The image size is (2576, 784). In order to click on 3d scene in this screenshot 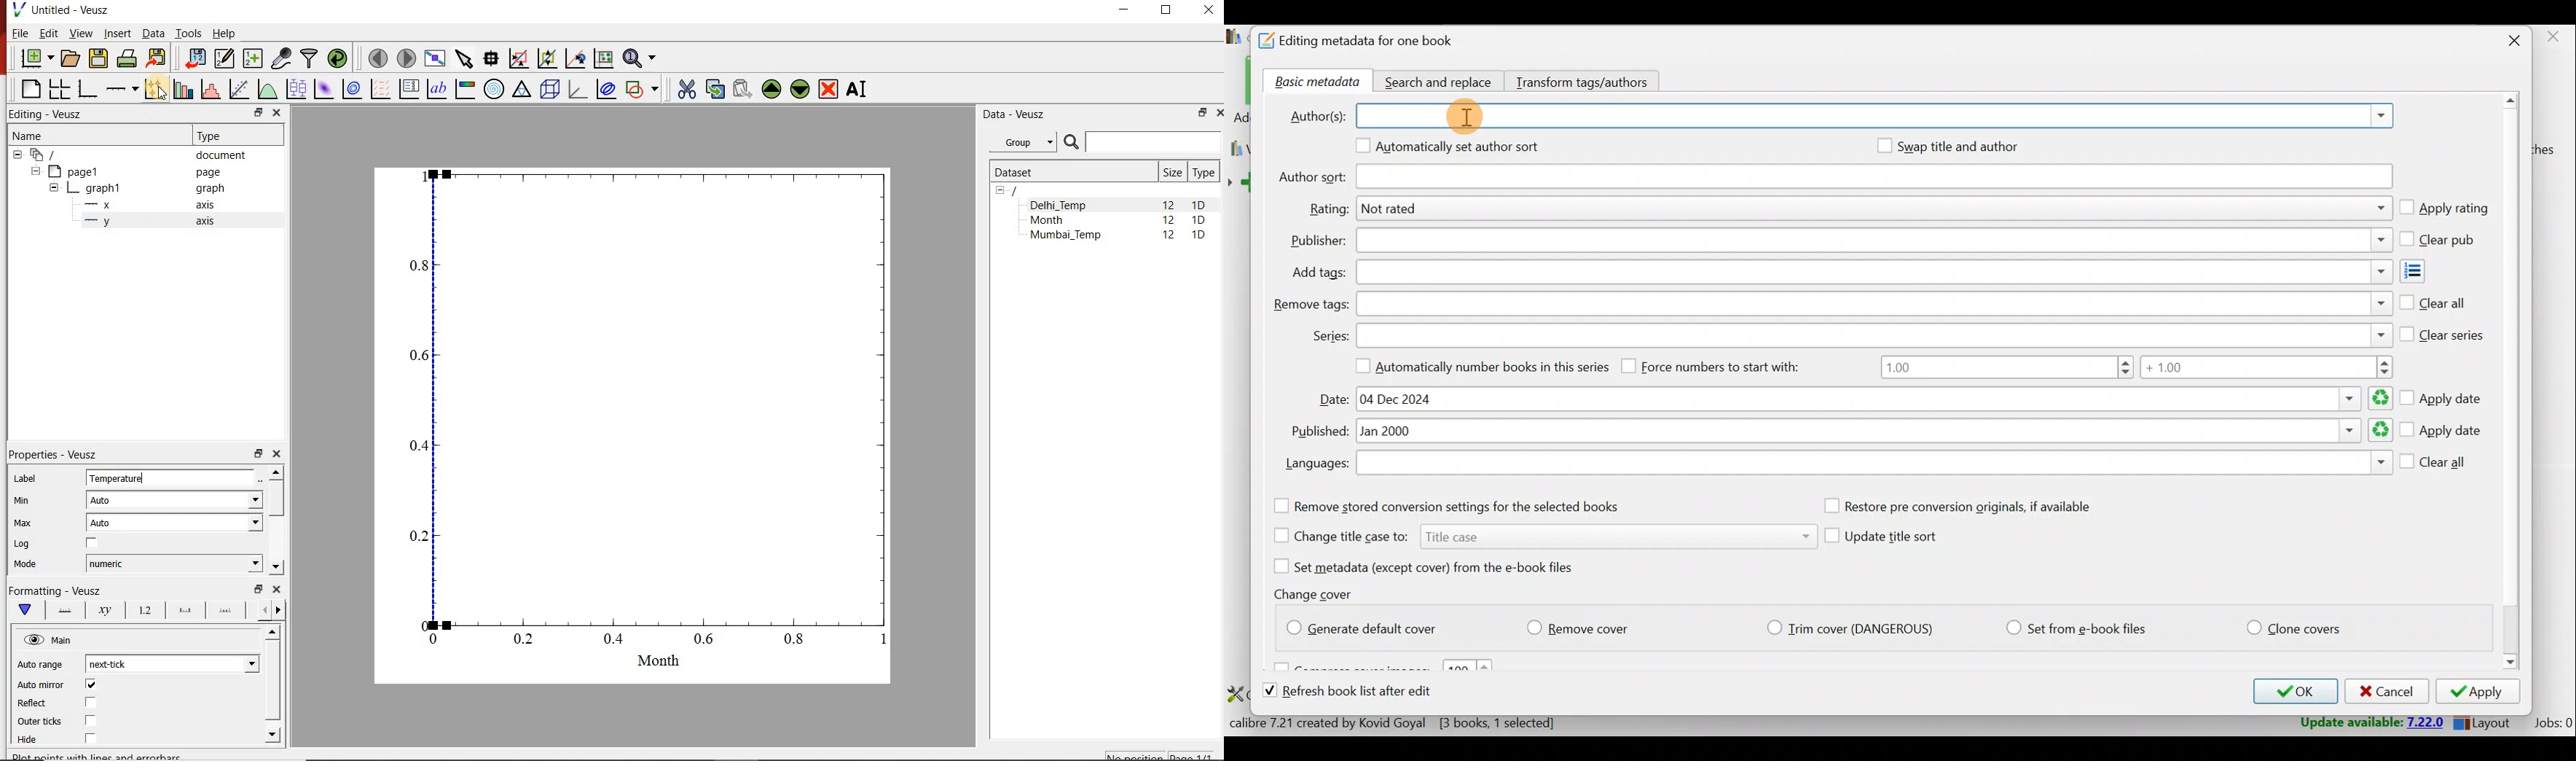, I will do `click(549, 90)`.